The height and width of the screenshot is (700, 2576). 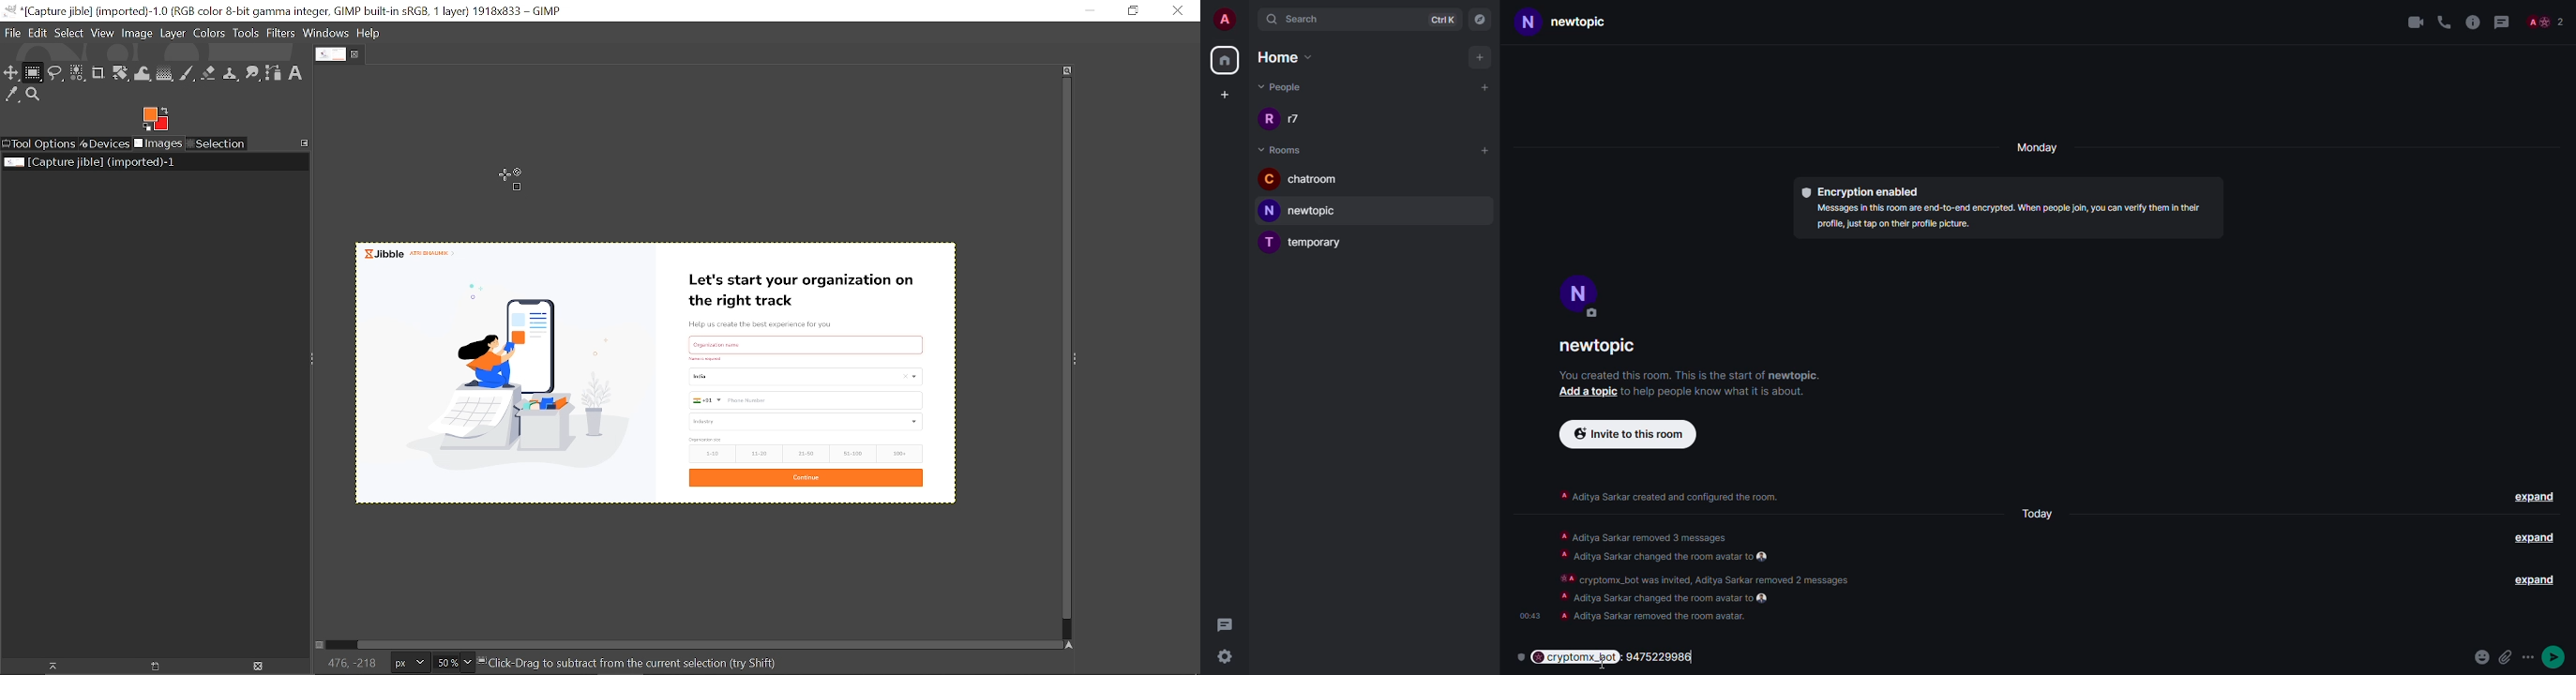 I want to click on search, so click(x=1304, y=19).